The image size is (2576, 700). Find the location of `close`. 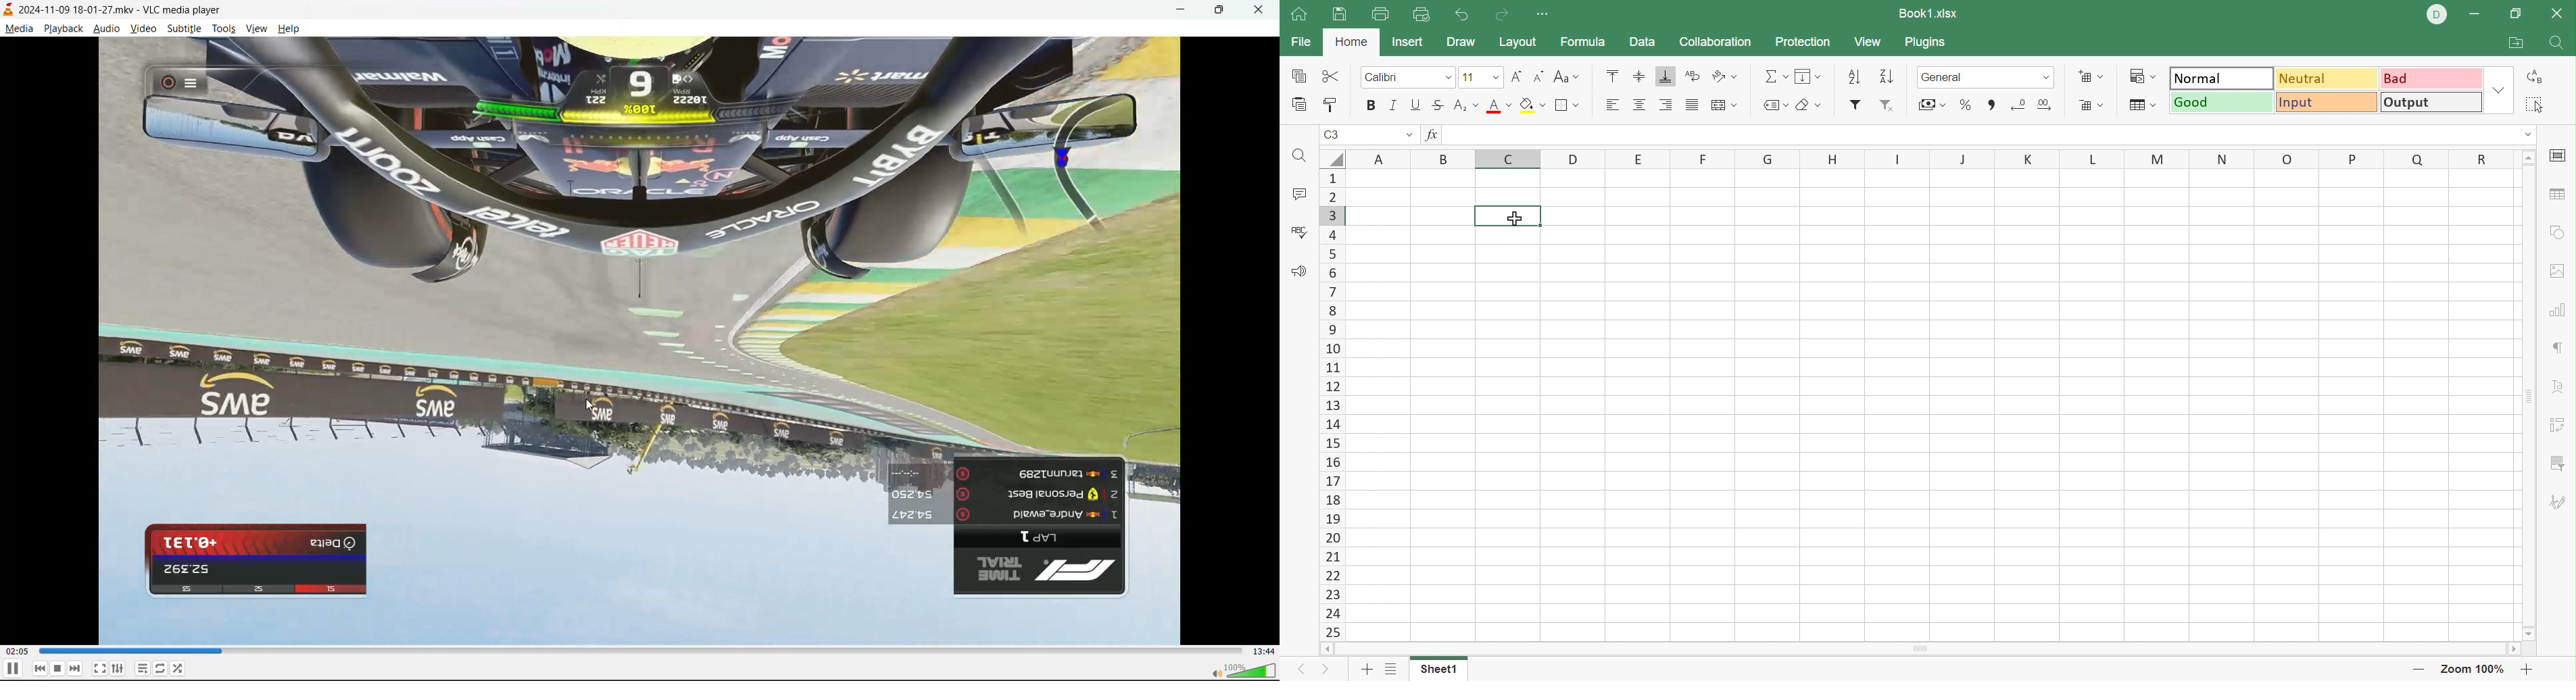

close is located at coordinates (1261, 10).